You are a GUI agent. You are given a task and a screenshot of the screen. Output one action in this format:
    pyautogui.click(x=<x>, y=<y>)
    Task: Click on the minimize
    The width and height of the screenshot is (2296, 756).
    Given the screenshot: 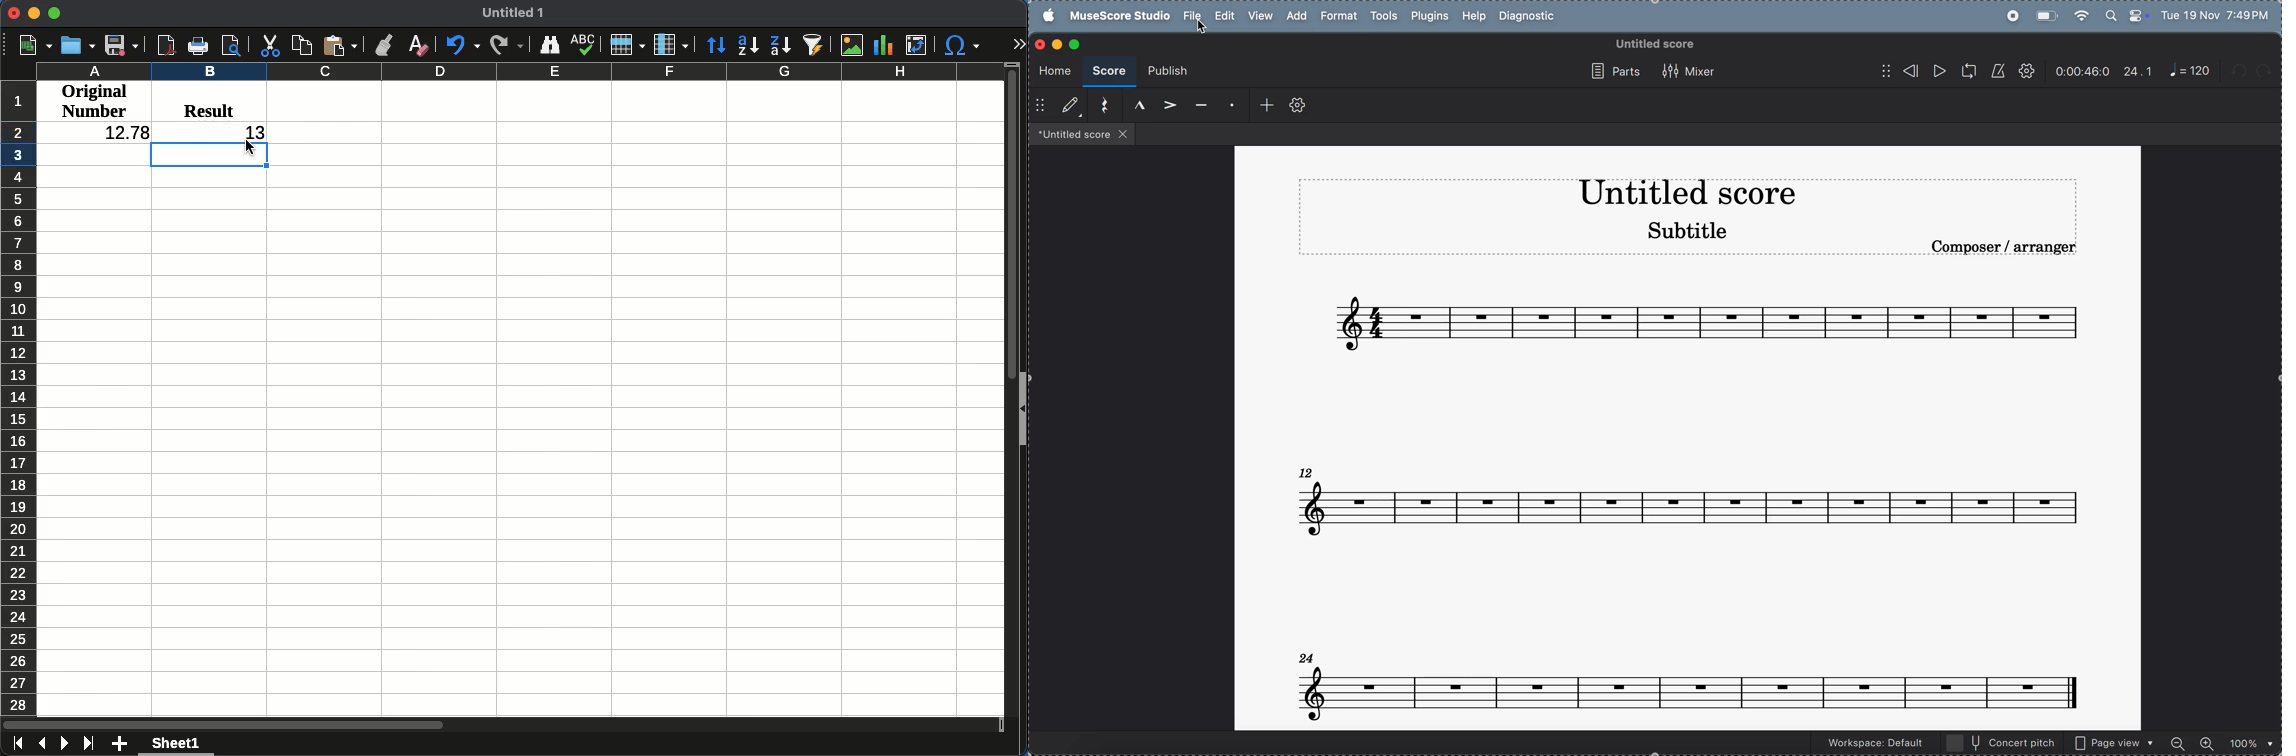 What is the action you would take?
    pyautogui.click(x=1057, y=44)
    